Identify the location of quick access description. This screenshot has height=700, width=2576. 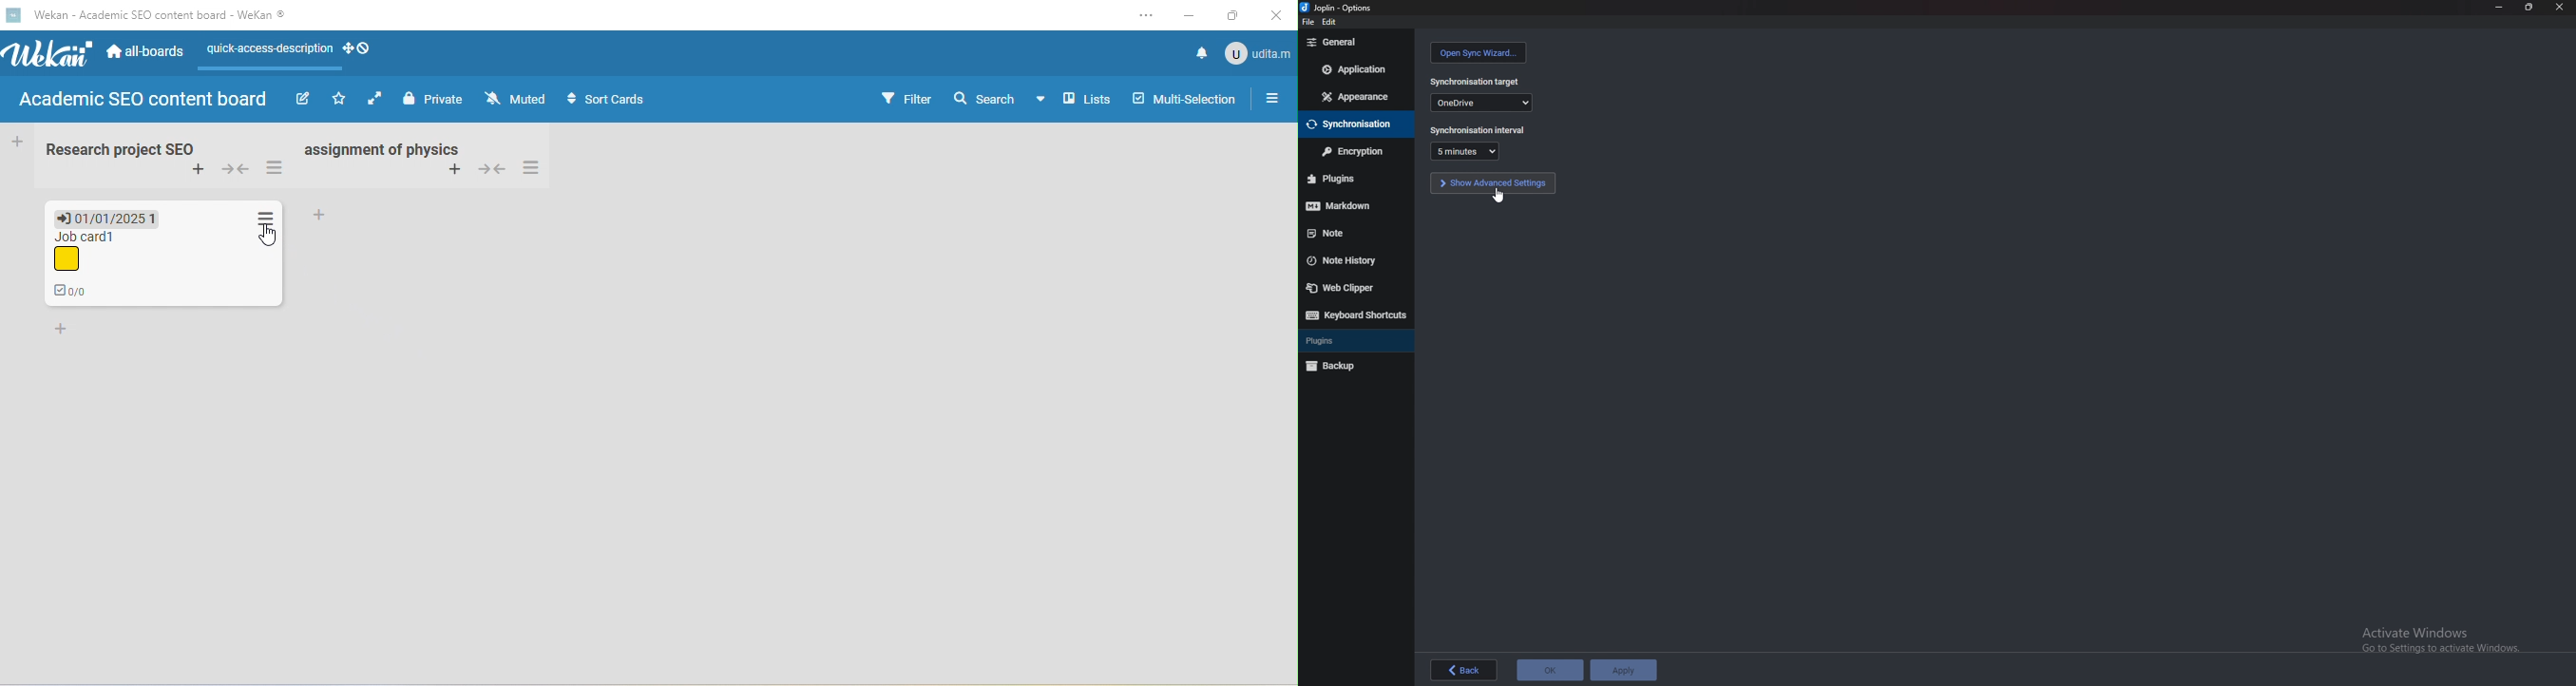
(266, 54).